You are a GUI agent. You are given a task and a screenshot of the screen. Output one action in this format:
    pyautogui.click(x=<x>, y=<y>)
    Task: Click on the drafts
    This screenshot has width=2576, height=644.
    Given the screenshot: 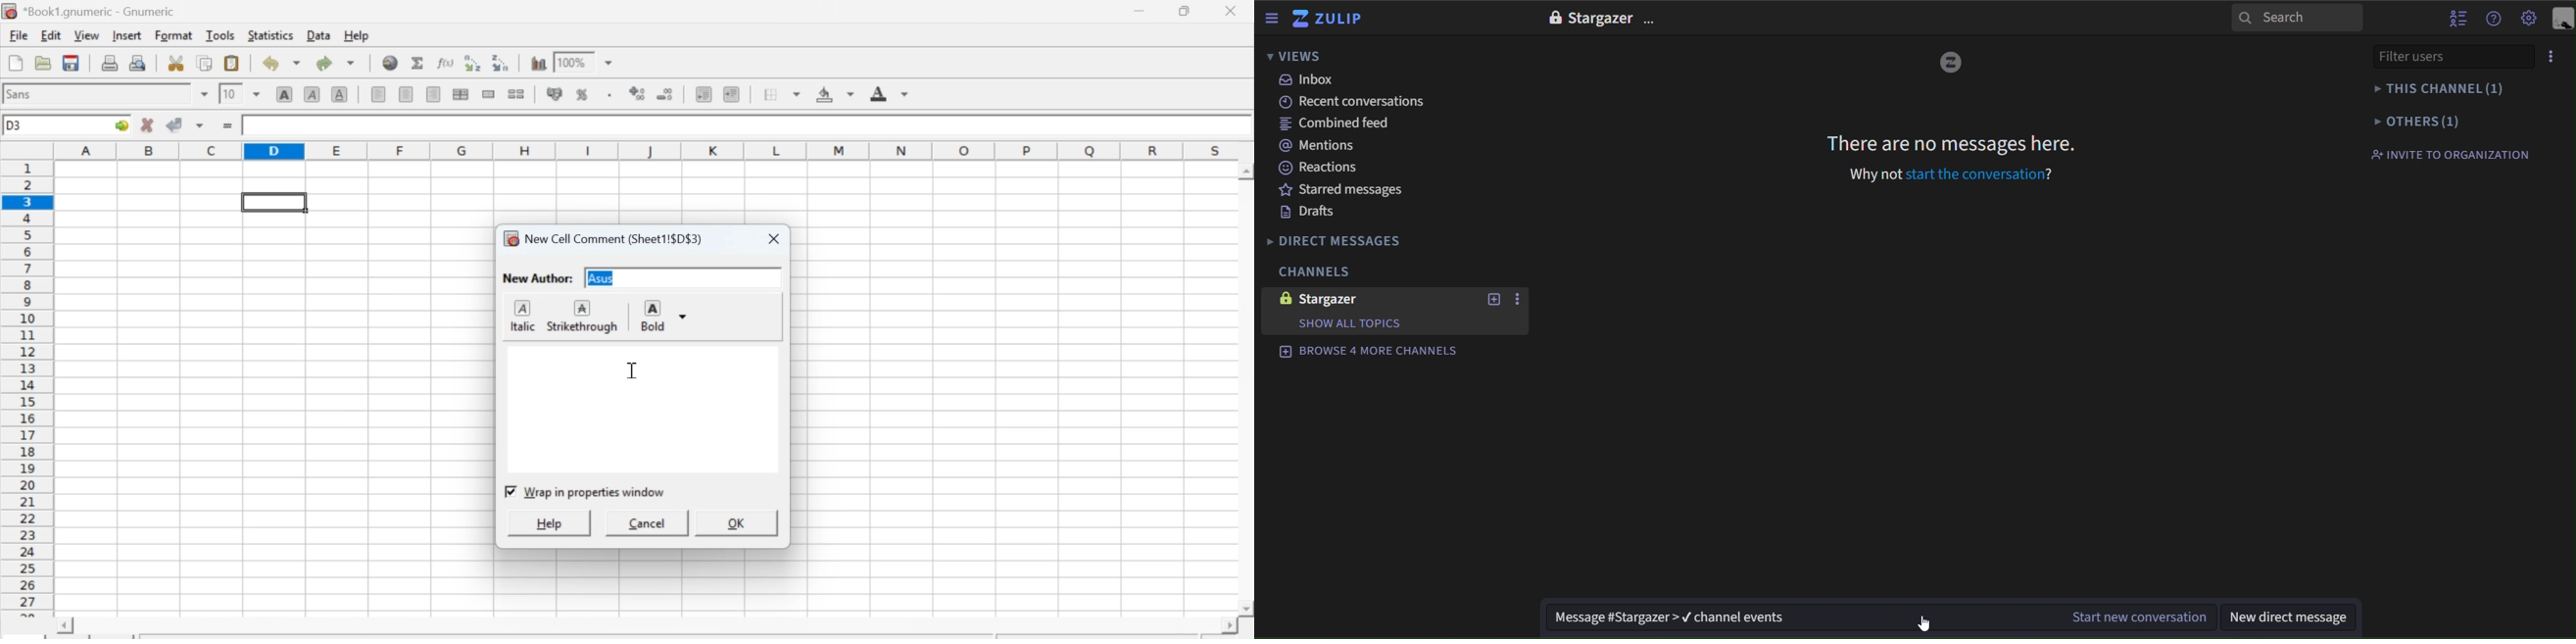 What is the action you would take?
    pyautogui.click(x=1308, y=213)
    